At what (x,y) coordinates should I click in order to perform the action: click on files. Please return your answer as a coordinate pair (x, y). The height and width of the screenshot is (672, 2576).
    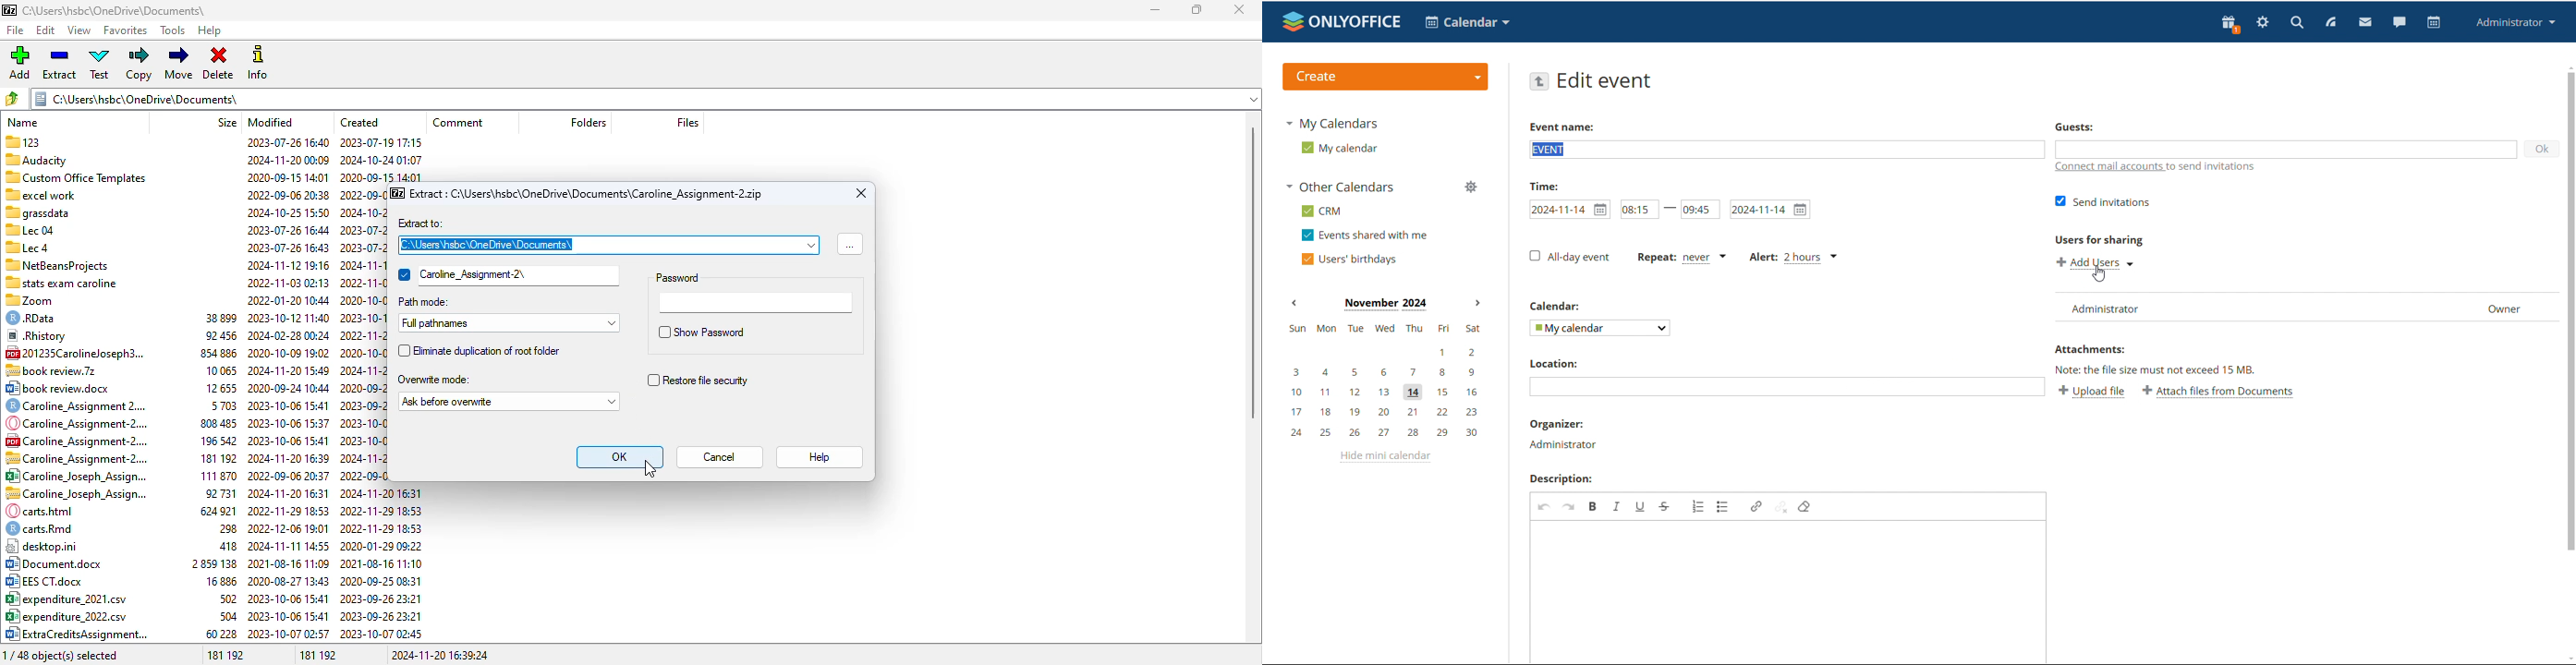
    Looking at the image, I should click on (687, 123).